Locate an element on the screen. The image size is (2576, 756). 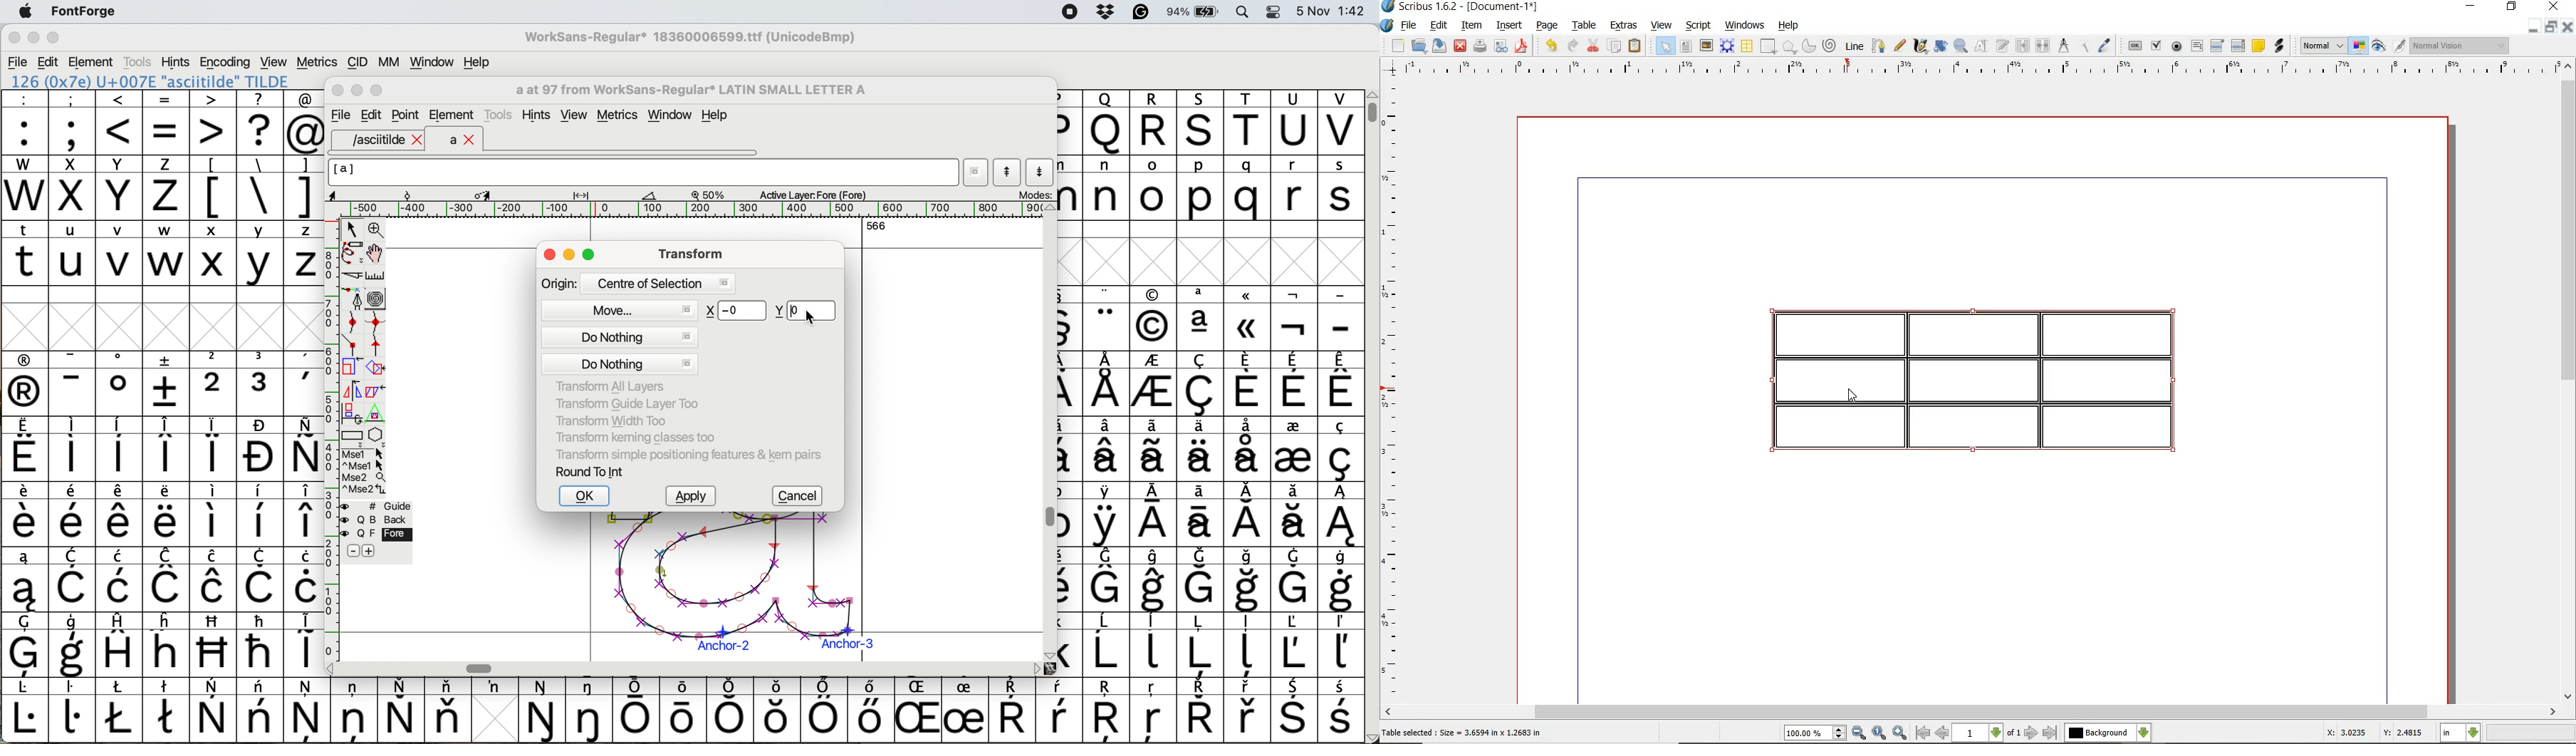
edit text with story editor is located at coordinates (2002, 46).